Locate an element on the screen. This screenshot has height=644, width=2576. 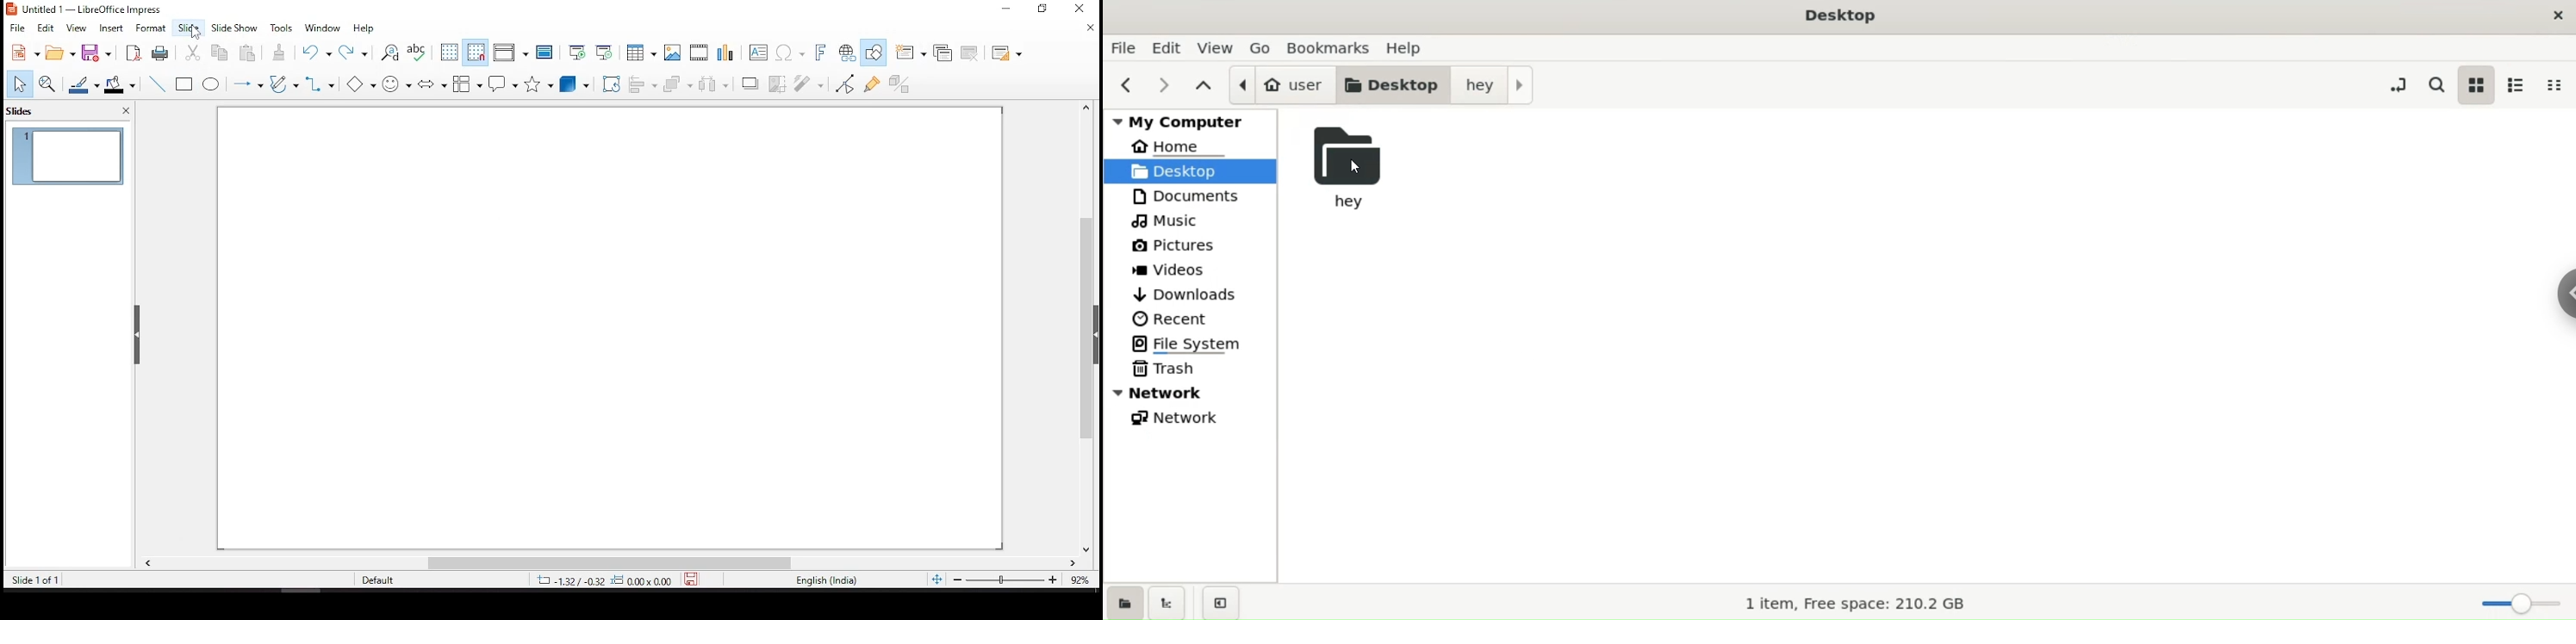
display views is located at coordinates (511, 53).